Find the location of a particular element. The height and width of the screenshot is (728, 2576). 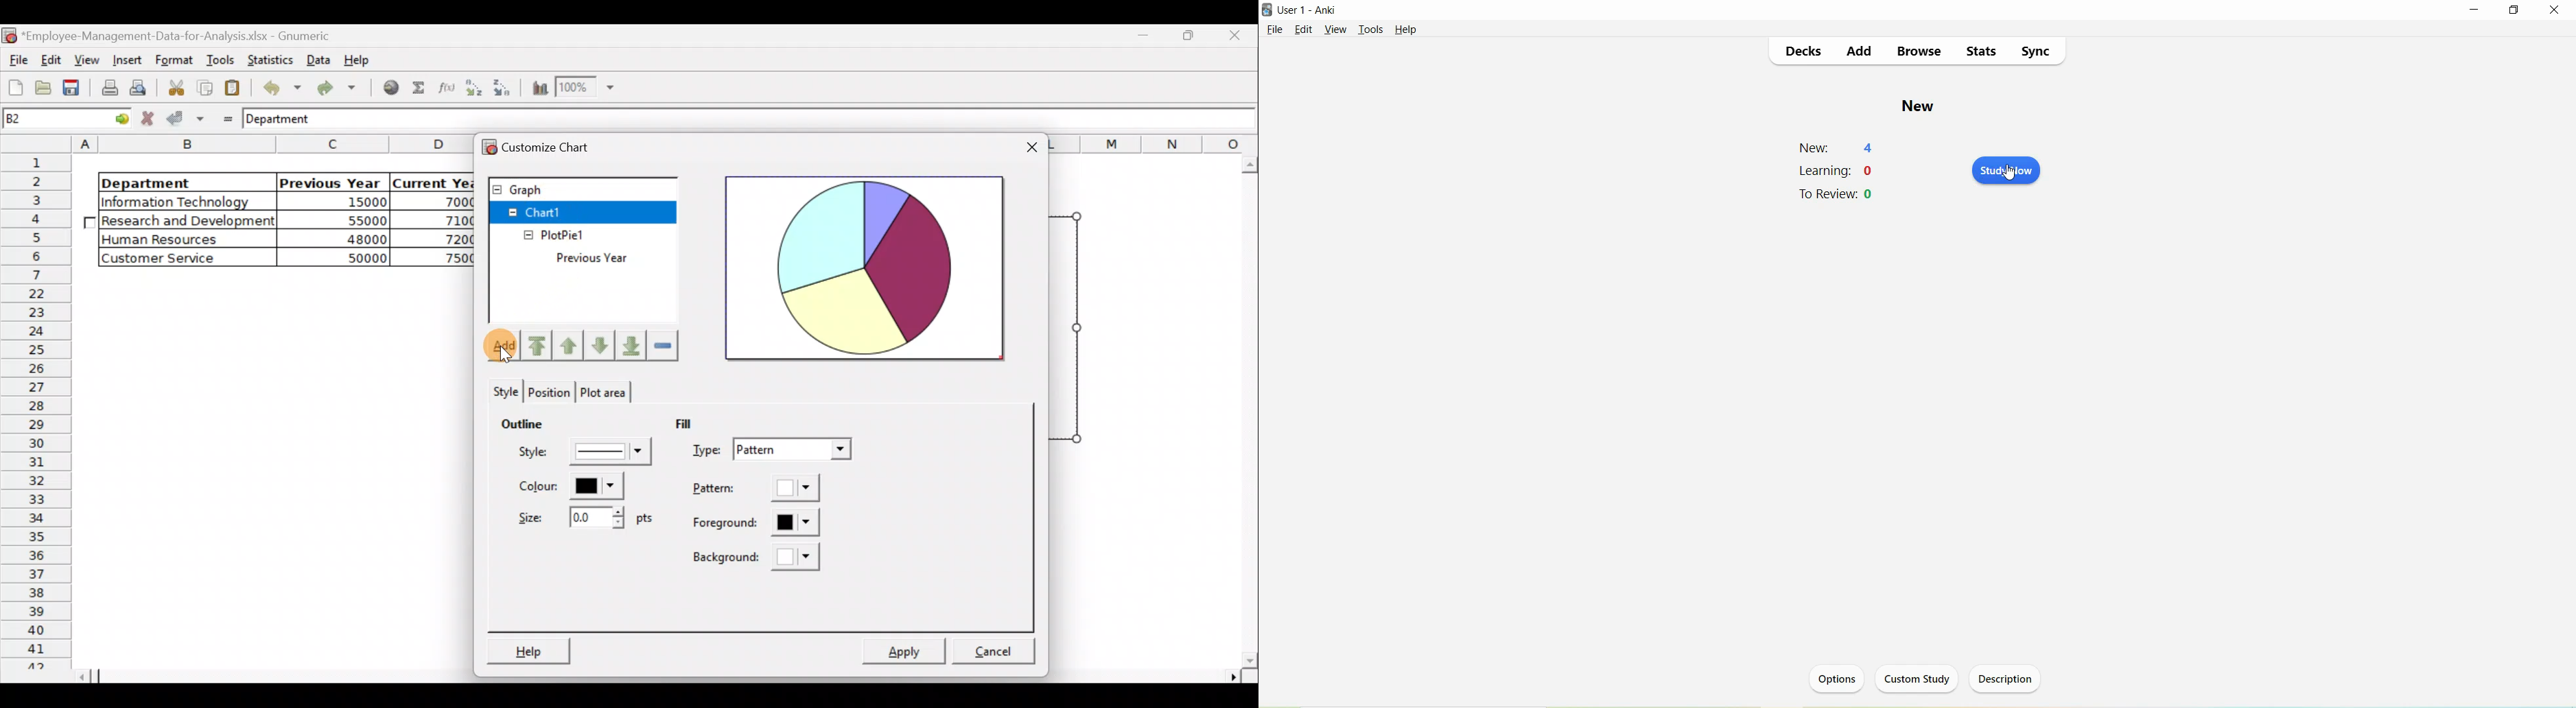

Style is located at coordinates (580, 450).